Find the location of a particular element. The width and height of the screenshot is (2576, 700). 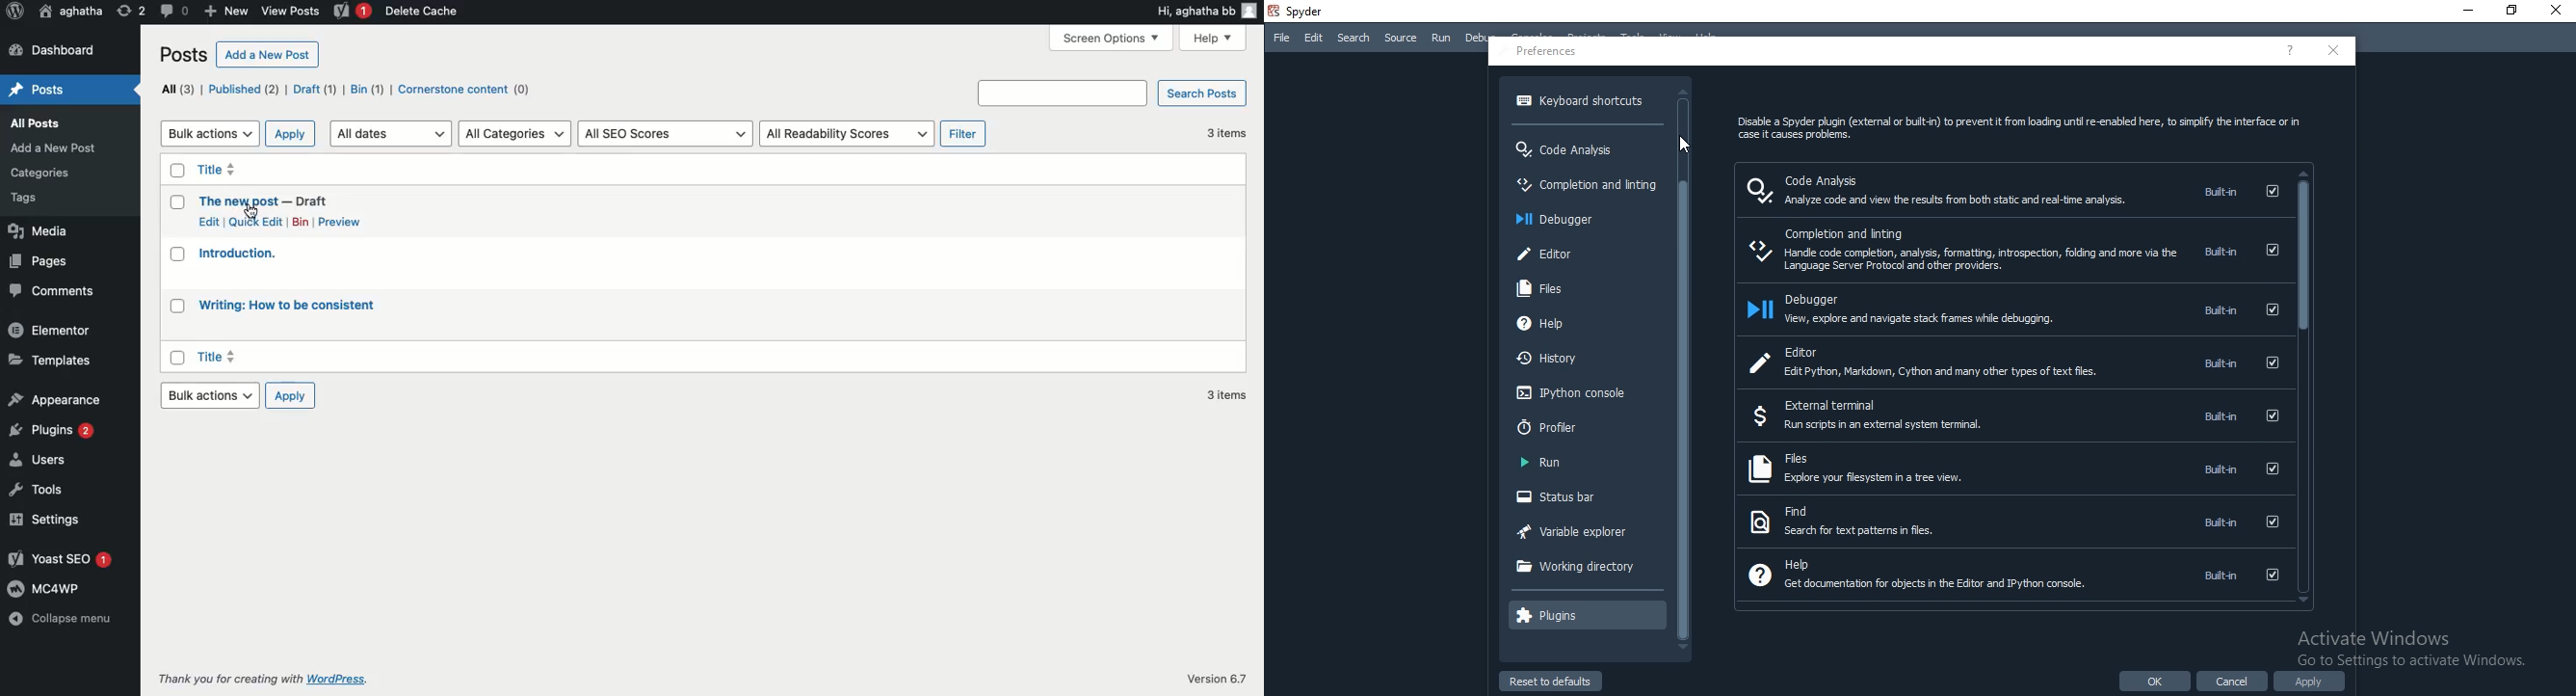

The new post is located at coordinates (239, 199).